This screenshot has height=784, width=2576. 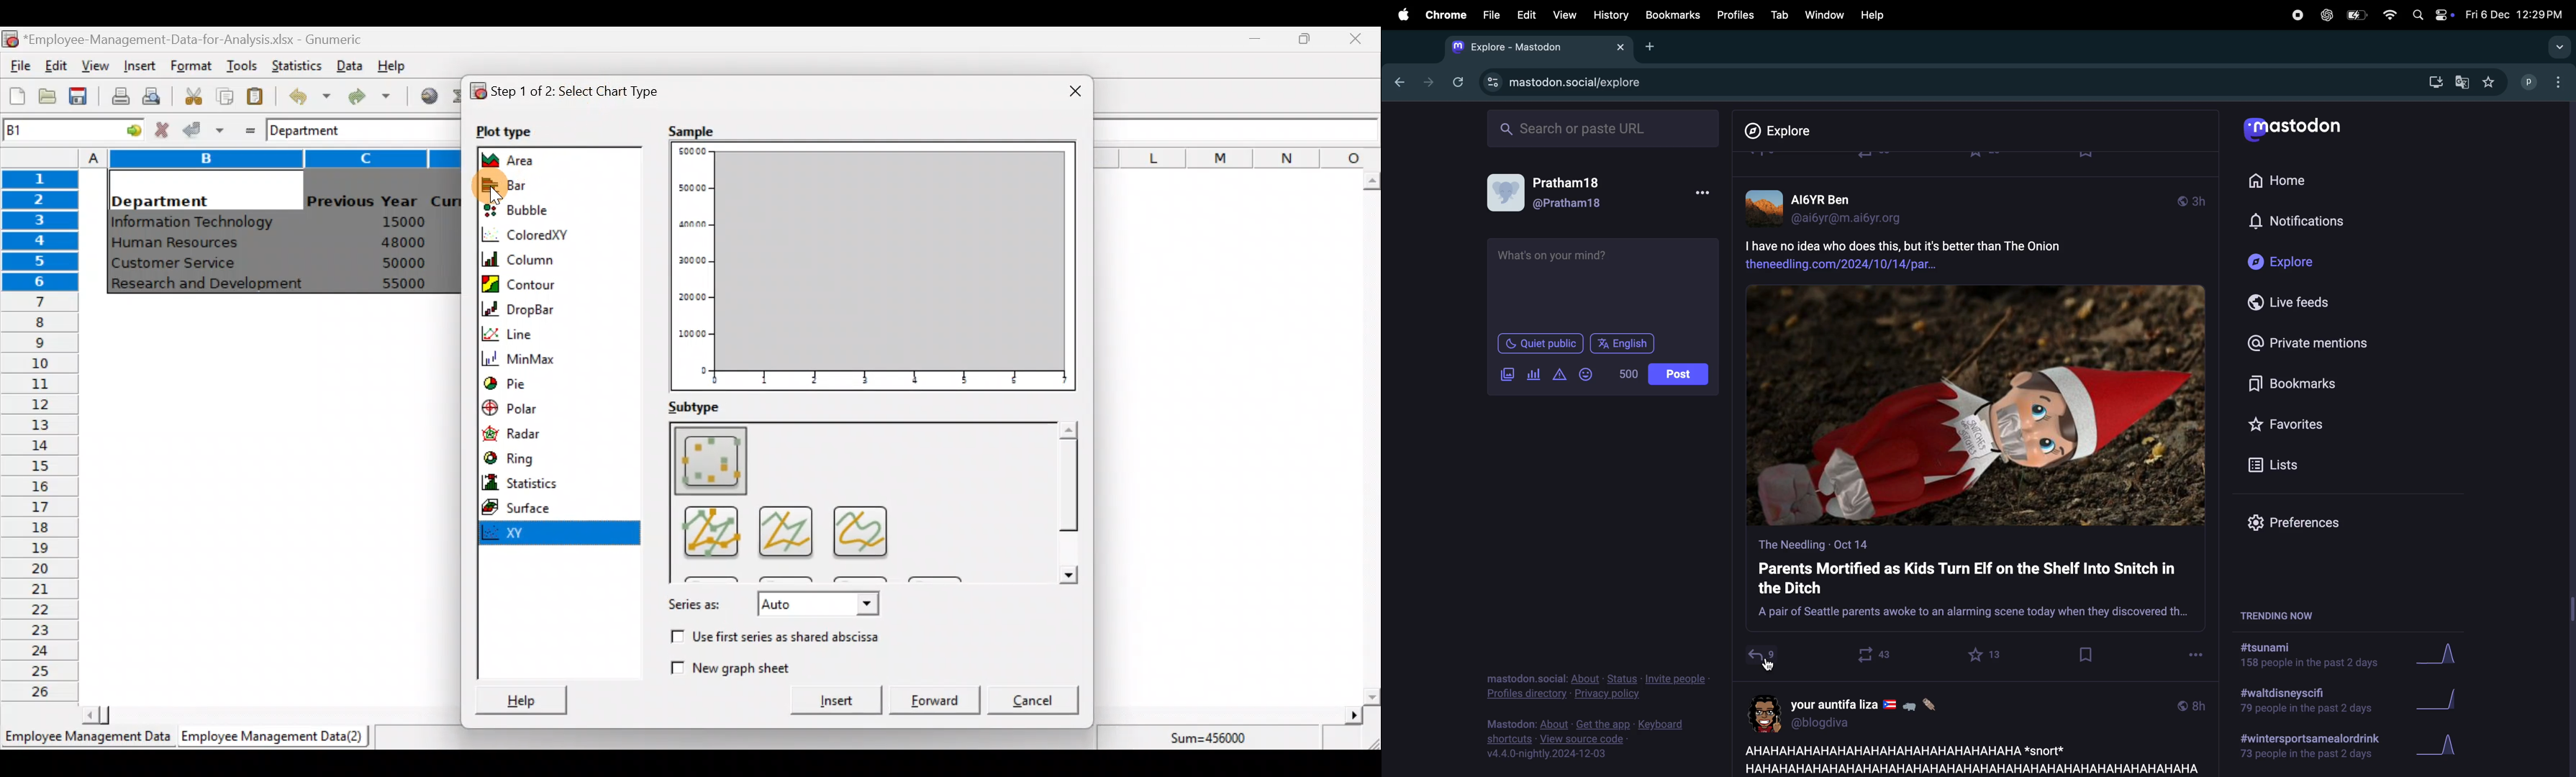 What do you see at coordinates (705, 407) in the screenshot?
I see `Subtype` at bounding box center [705, 407].